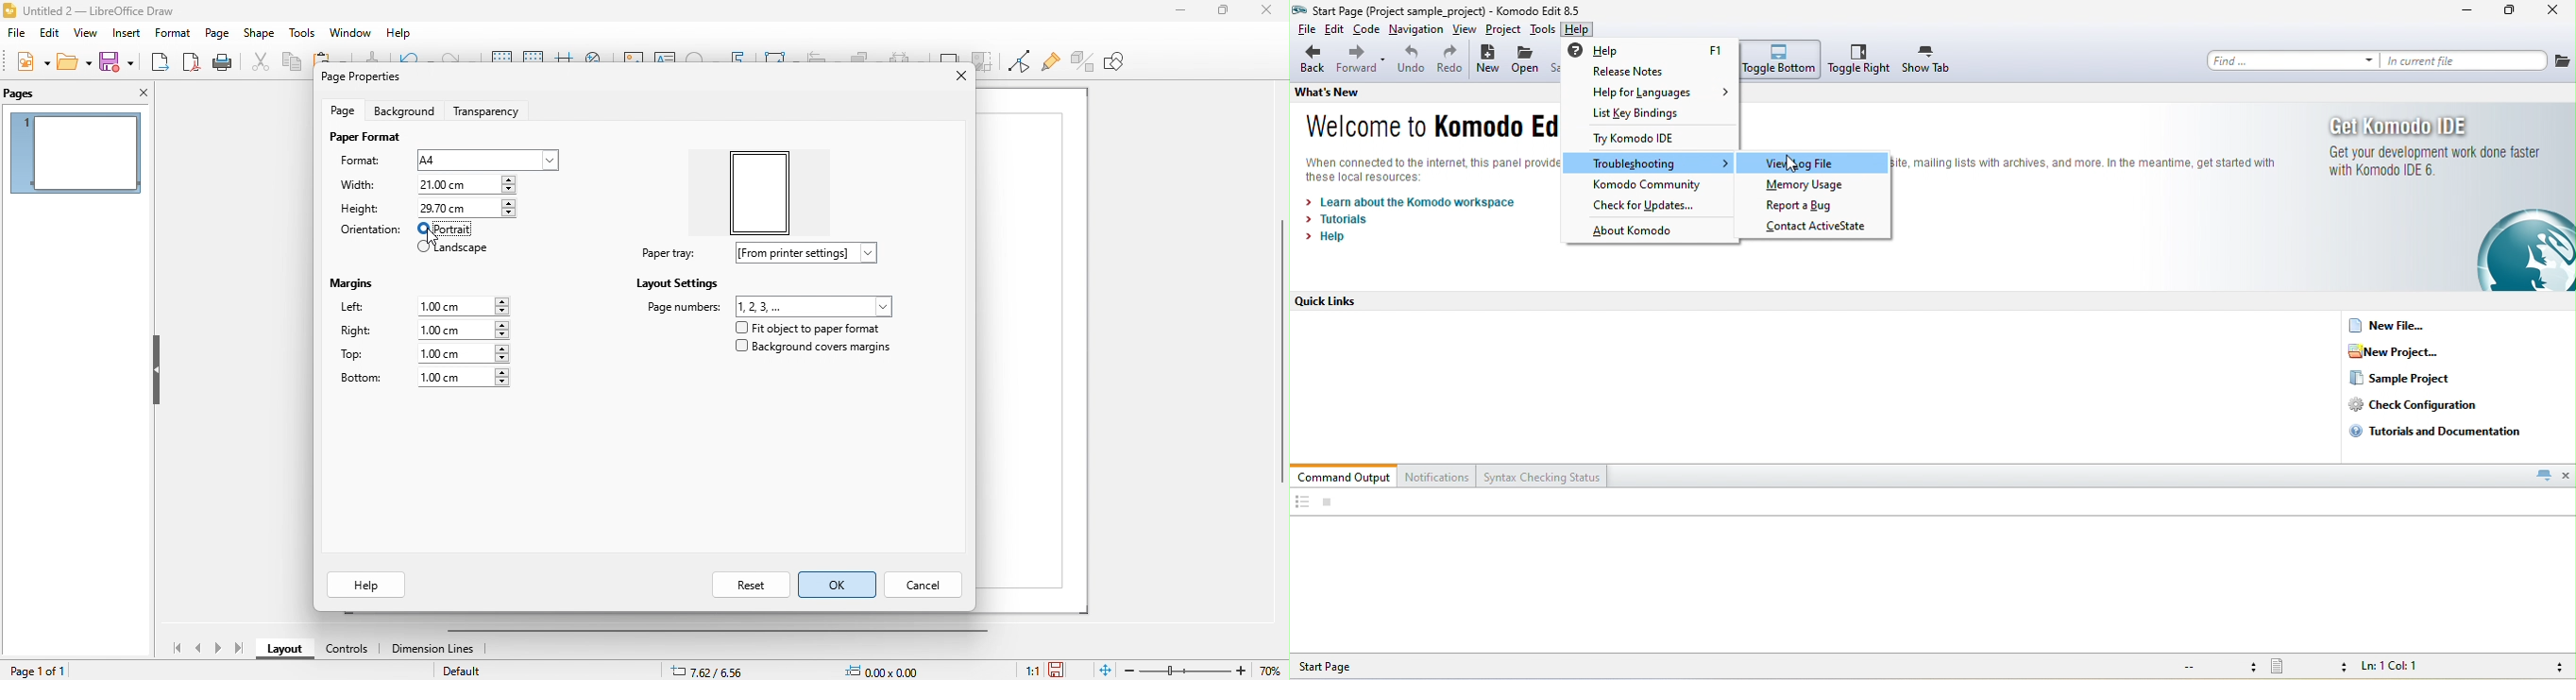  I want to click on export as , so click(161, 62).